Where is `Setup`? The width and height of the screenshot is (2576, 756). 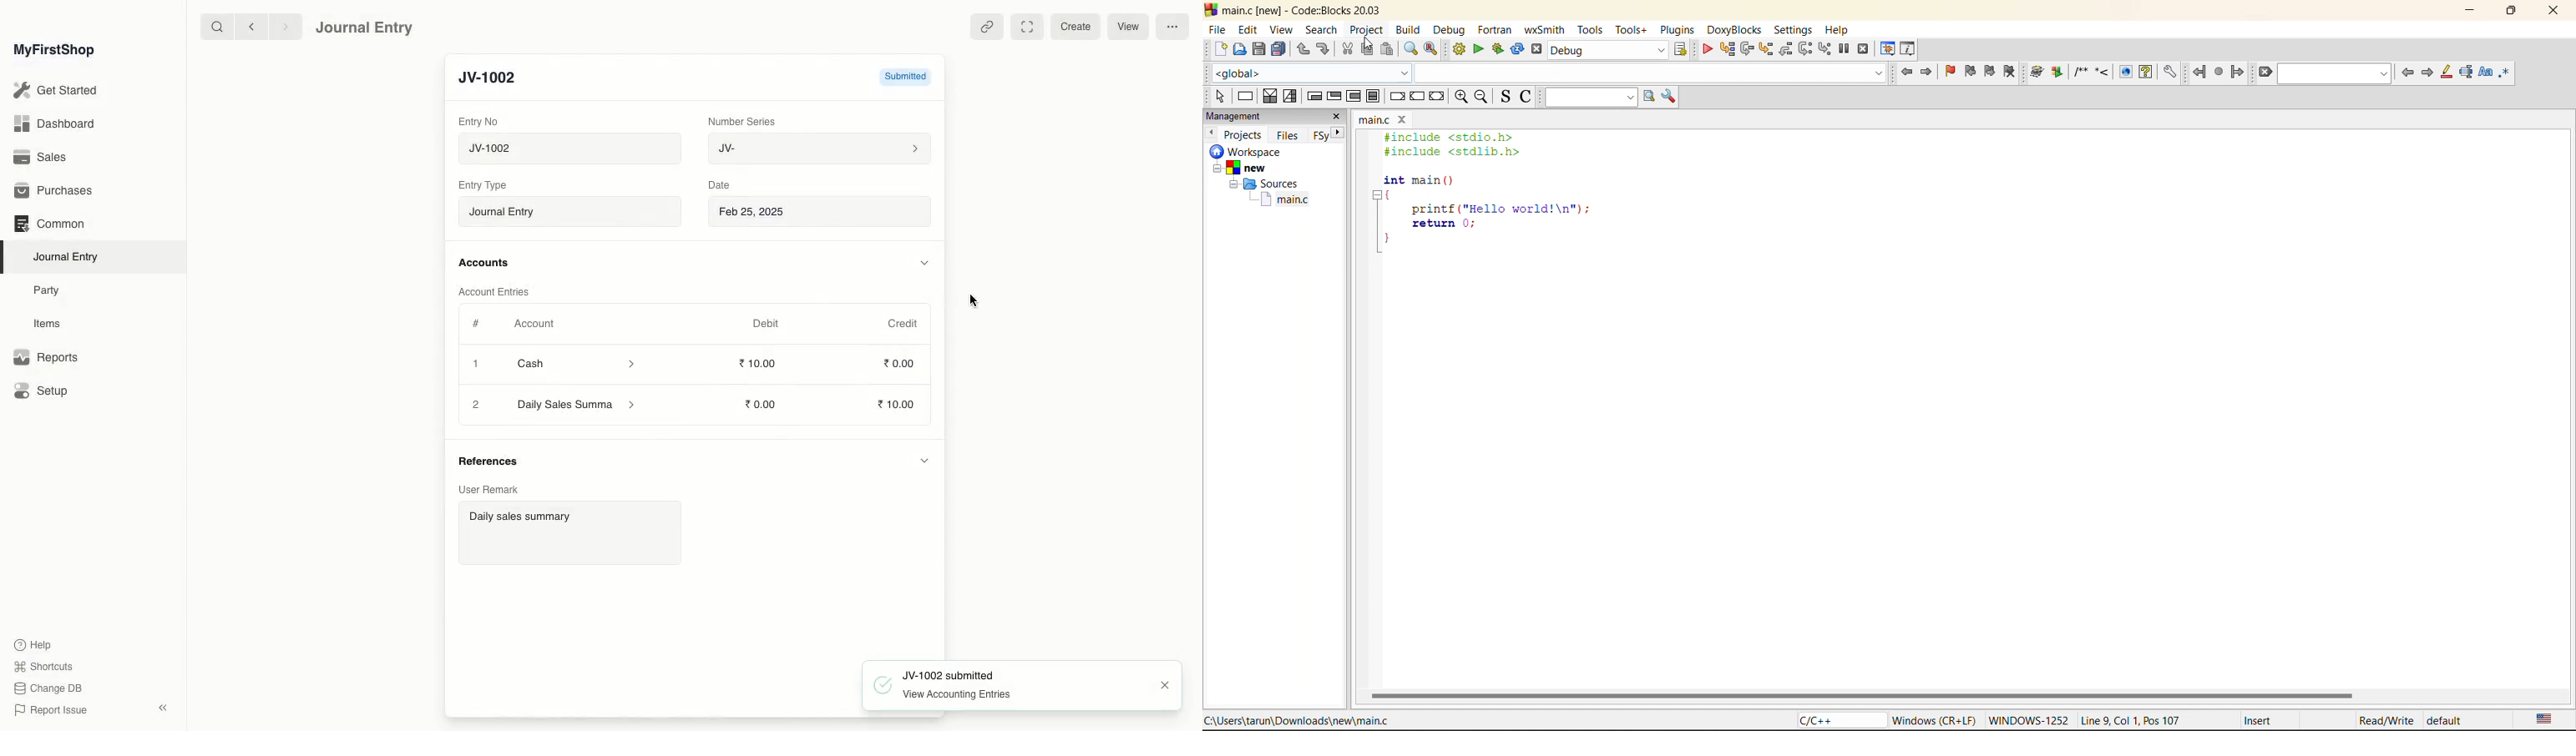
Setup is located at coordinates (43, 392).